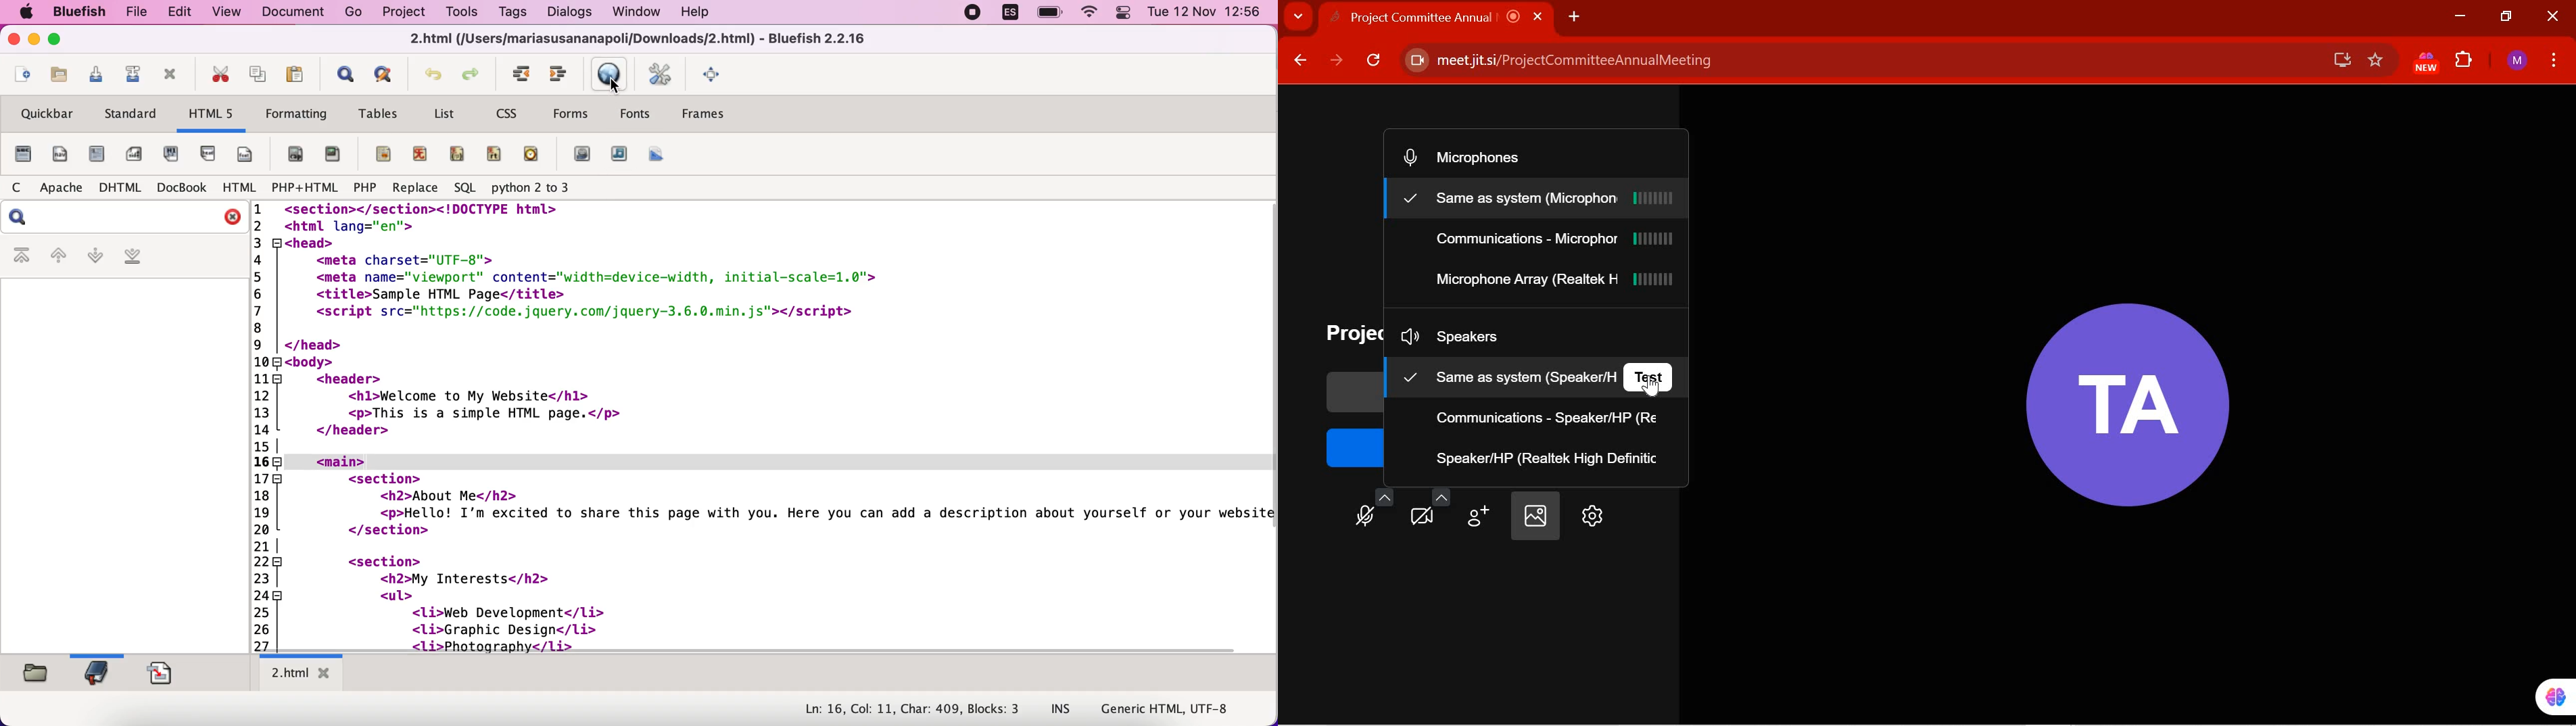 This screenshot has height=728, width=2576. I want to click on first bookmark, so click(22, 260).